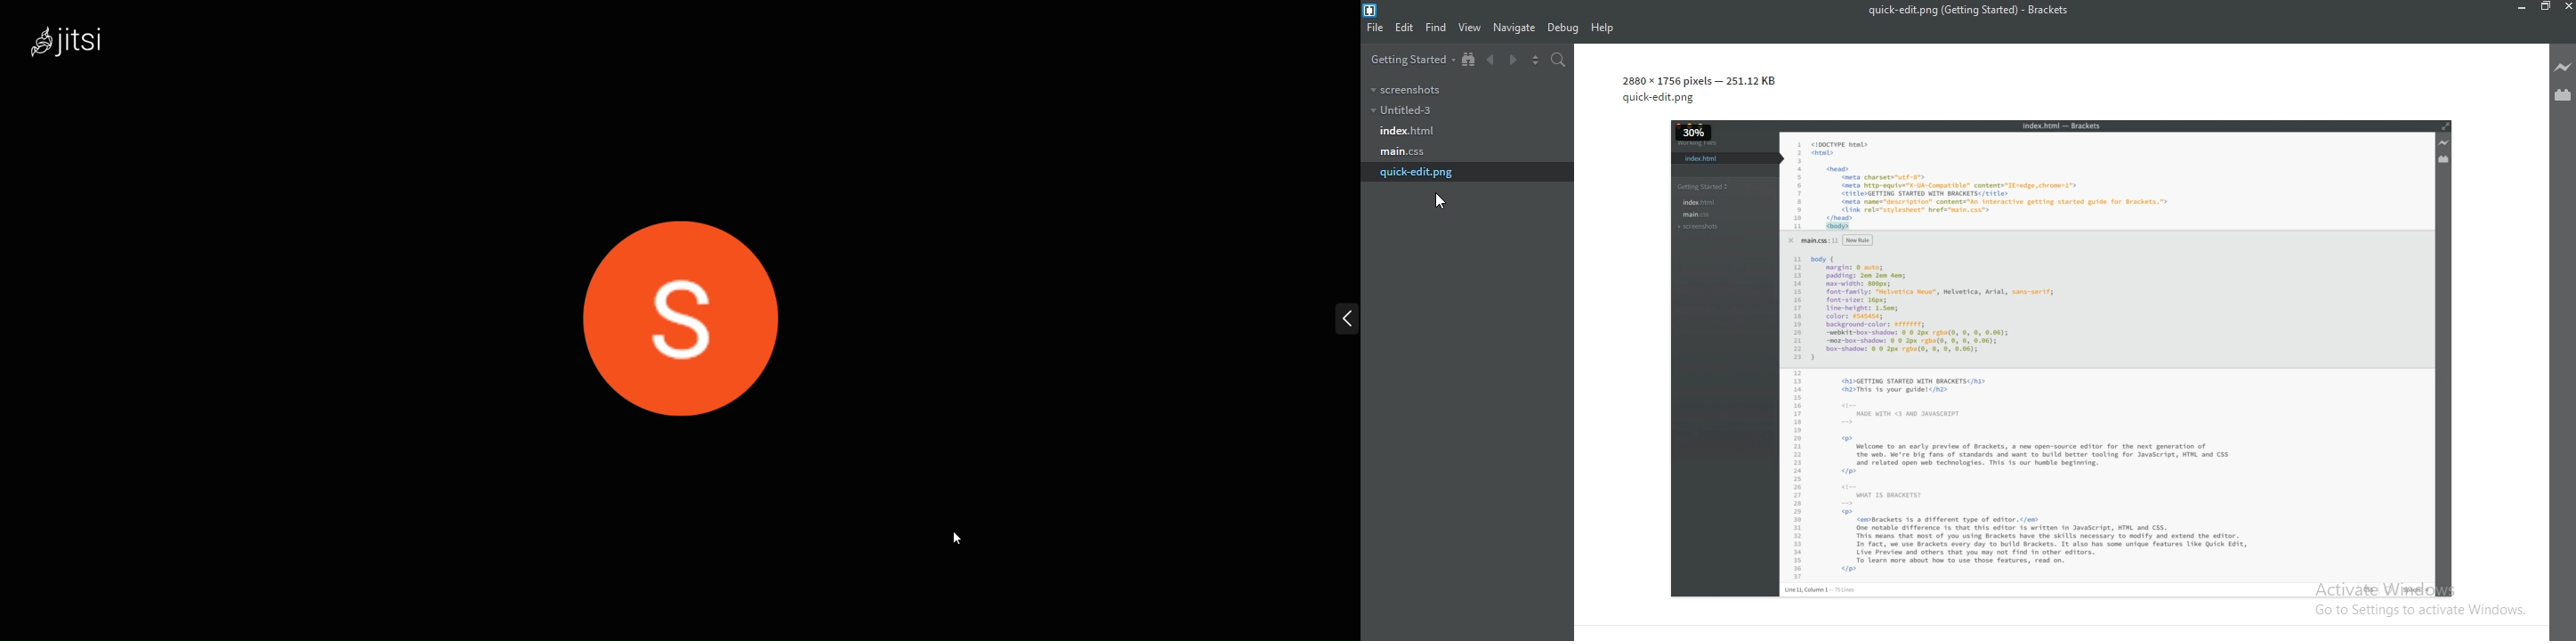 Image resolution: width=2576 pixels, height=644 pixels. I want to click on index.html, so click(1405, 132).